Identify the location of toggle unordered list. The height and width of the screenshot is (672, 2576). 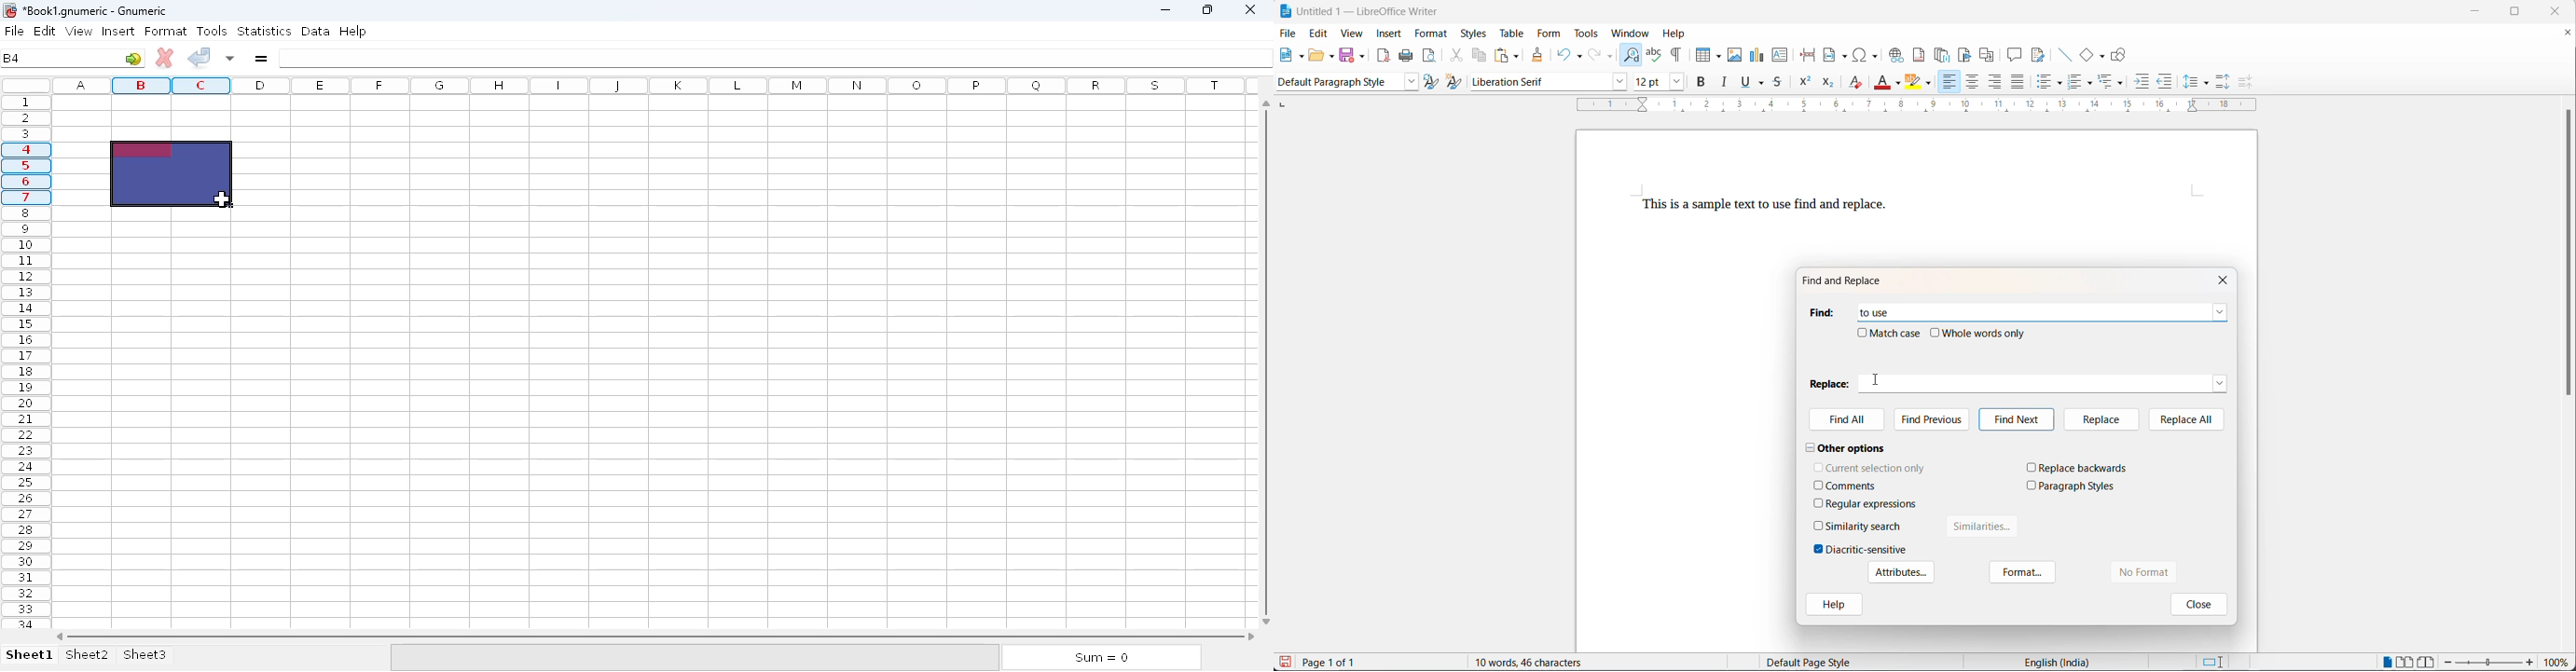
(2048, 84).